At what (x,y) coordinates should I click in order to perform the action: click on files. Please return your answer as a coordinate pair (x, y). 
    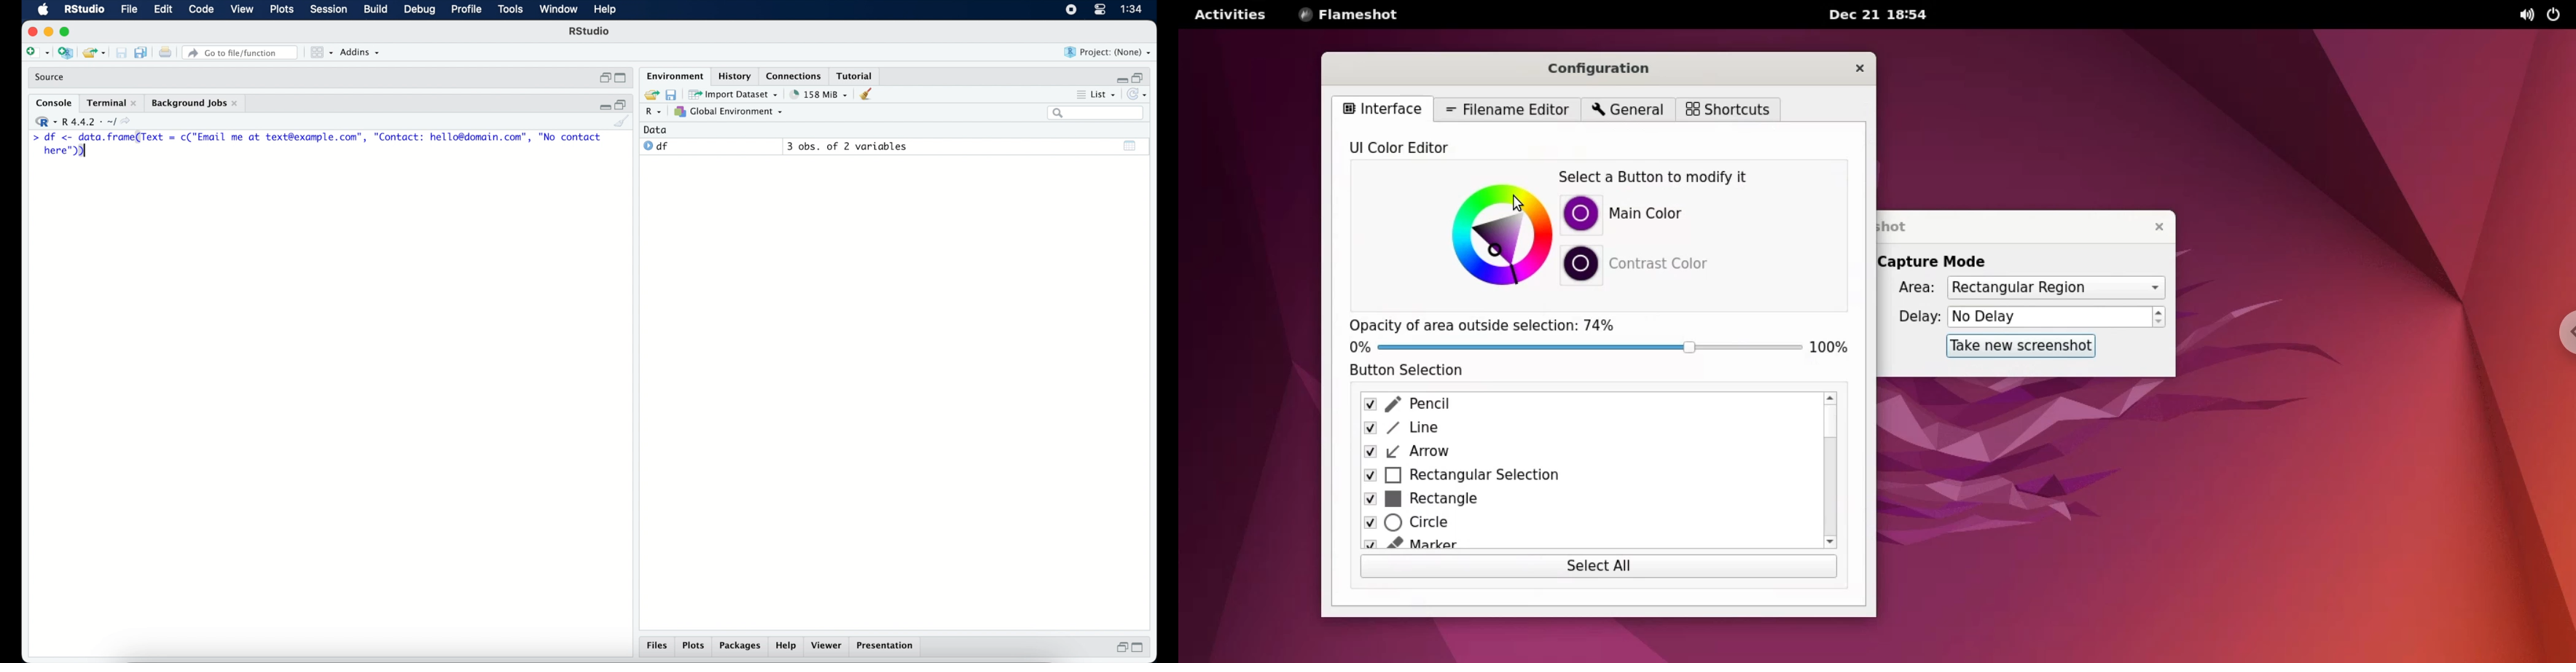
    Looking at the image, I should click on (656, 645).